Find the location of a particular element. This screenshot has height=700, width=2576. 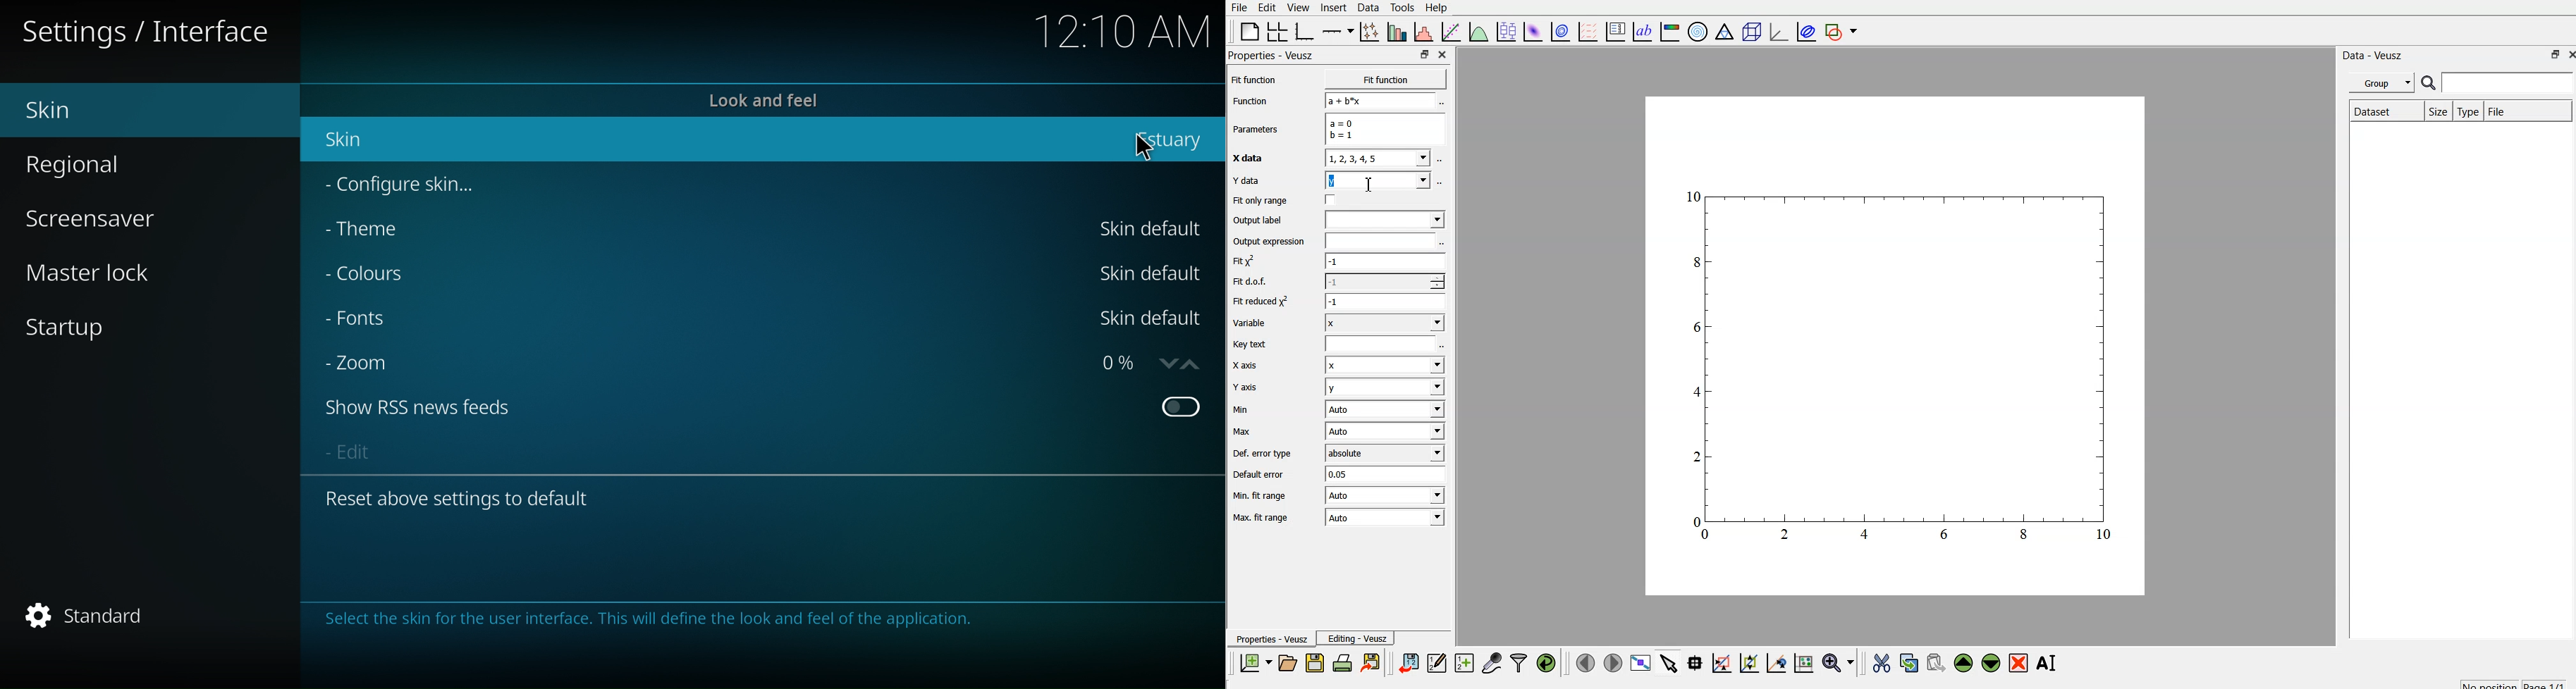

Skin default is located at coordinates (1150, 230).